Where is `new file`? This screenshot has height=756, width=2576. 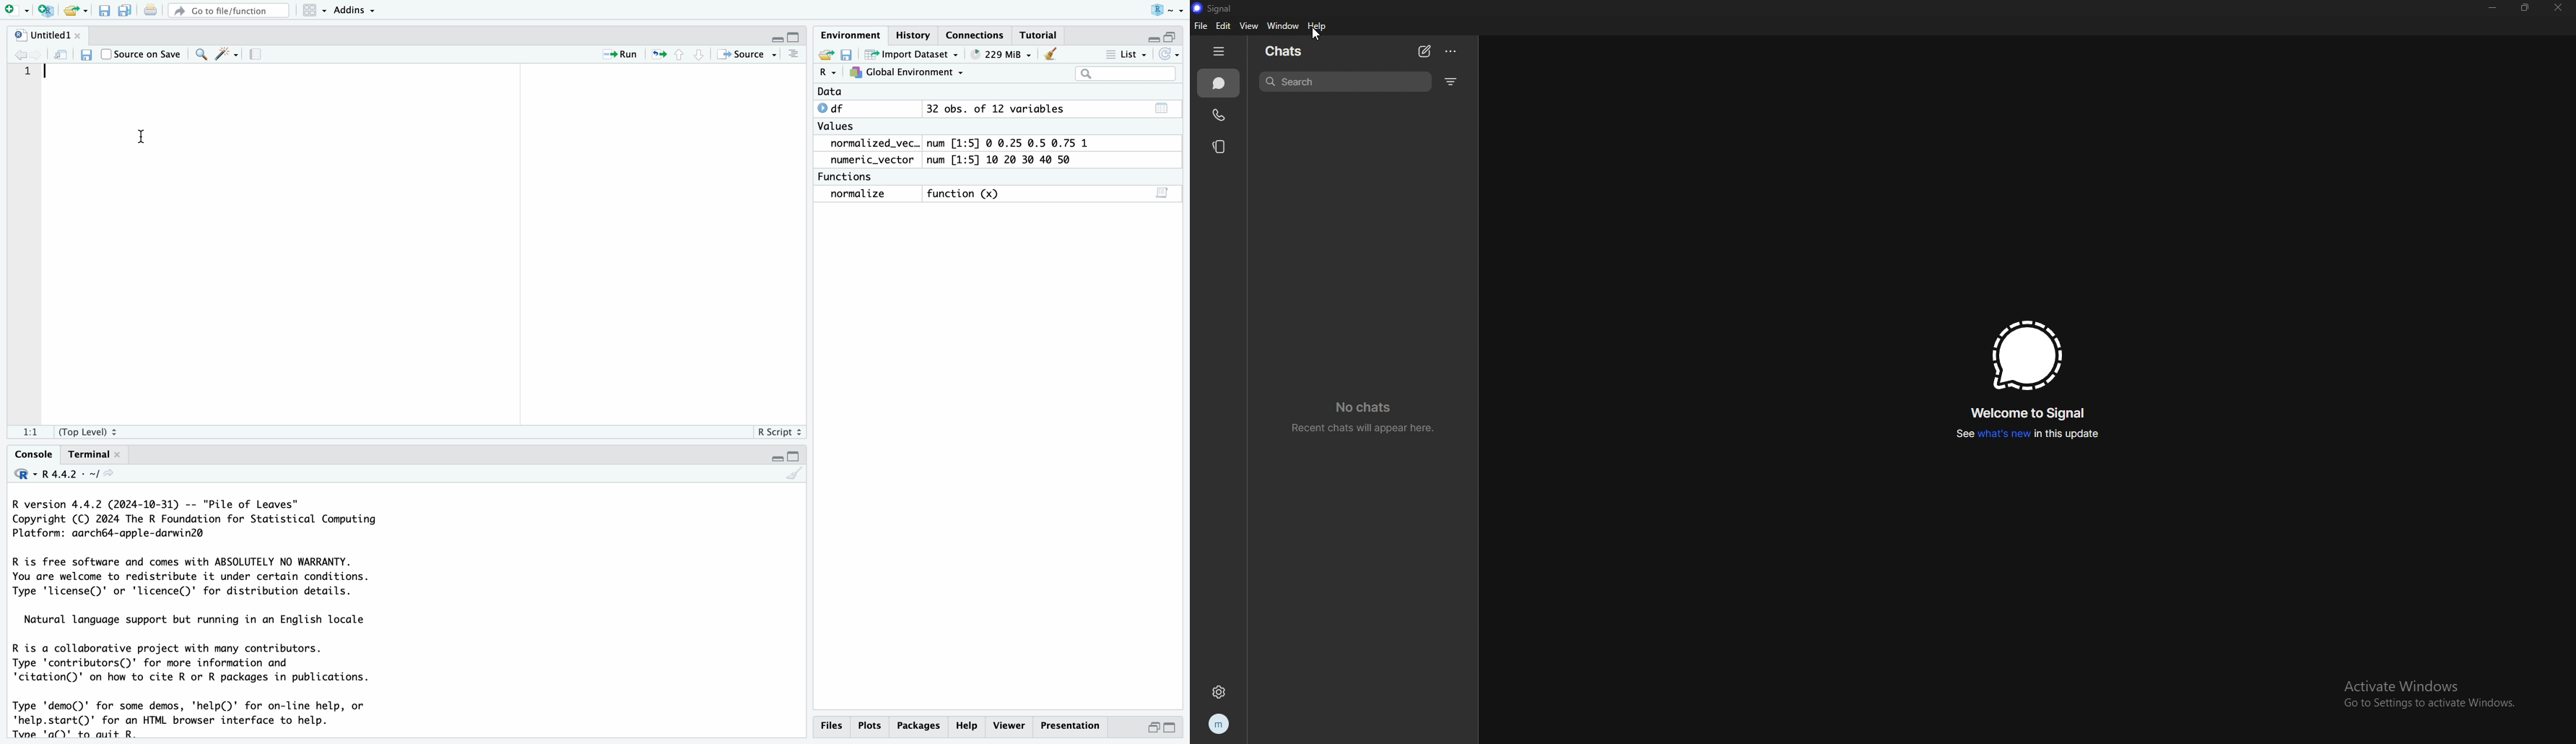
new file is located at coordinates (14, 10).